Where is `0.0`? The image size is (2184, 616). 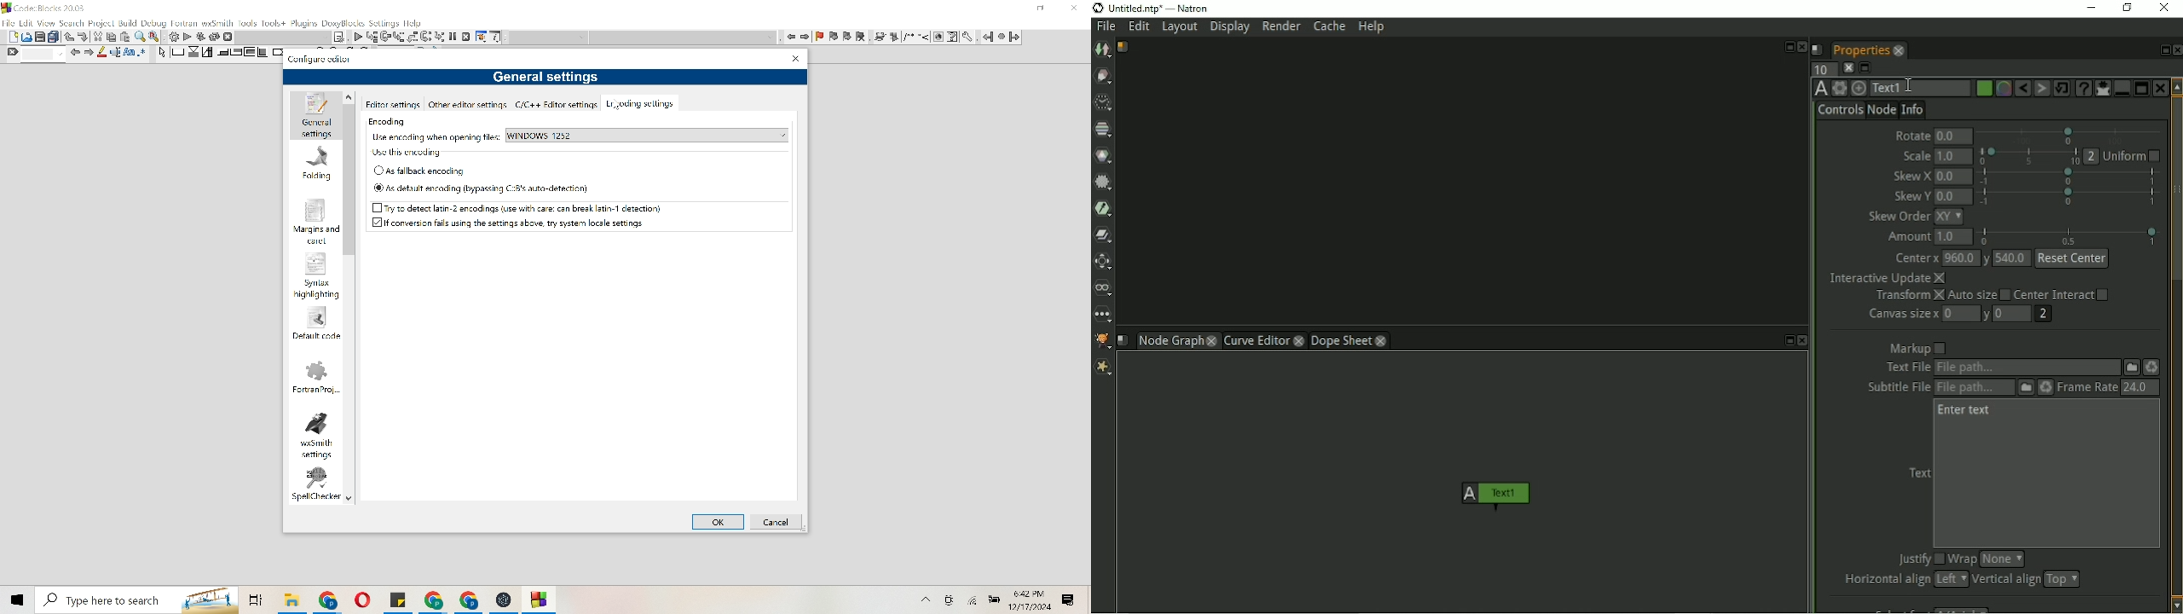
0.0 is located at coordinates (1954, 137).